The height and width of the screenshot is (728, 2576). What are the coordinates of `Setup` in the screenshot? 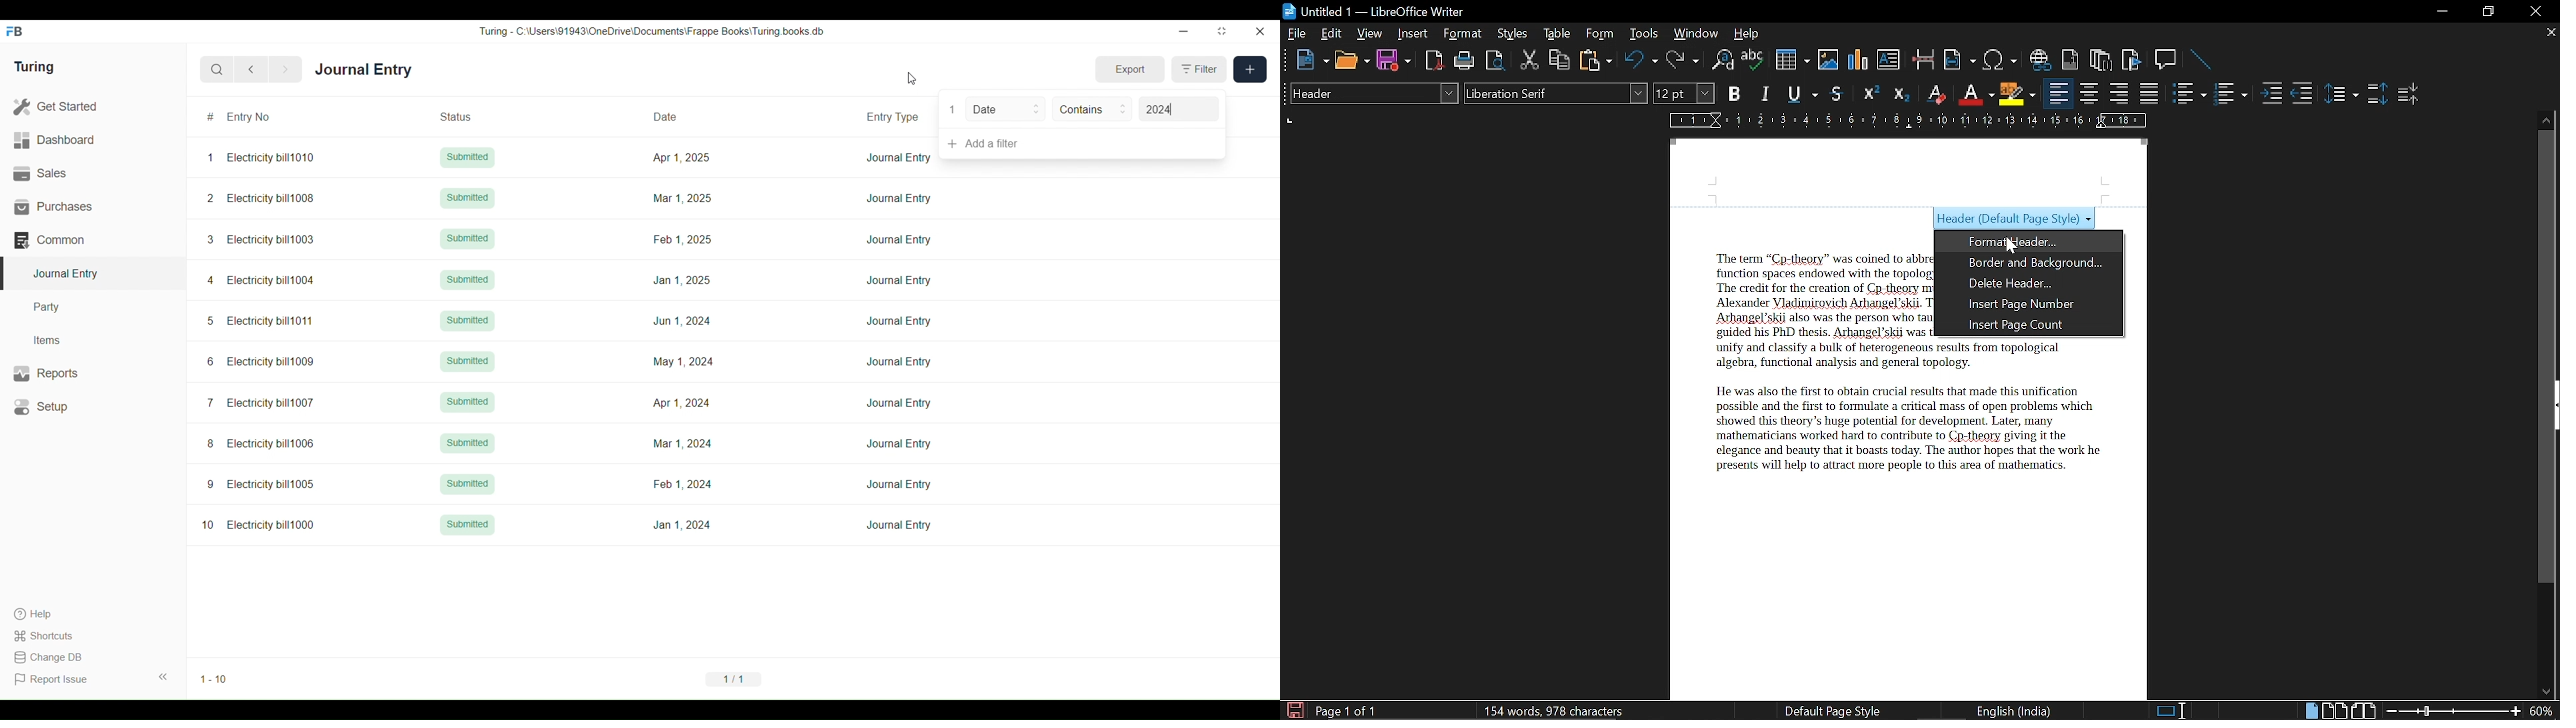 It's located at (93, 407).